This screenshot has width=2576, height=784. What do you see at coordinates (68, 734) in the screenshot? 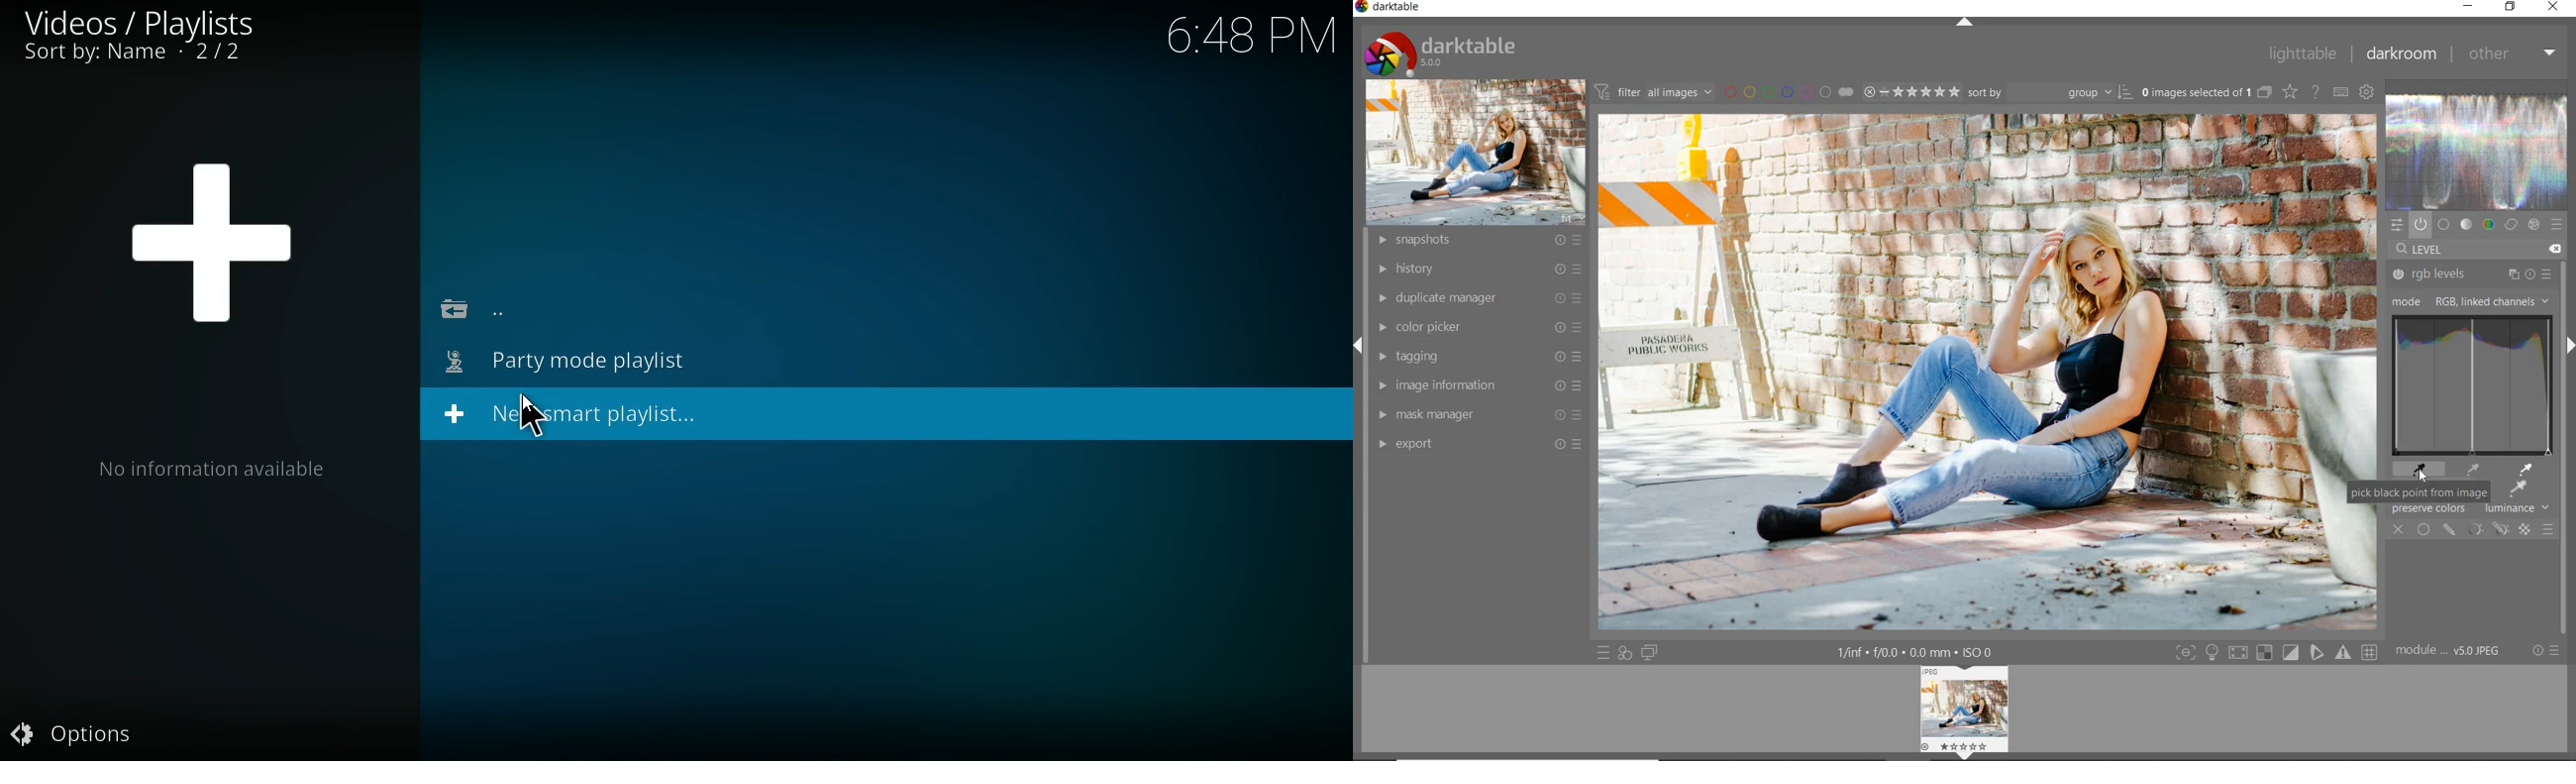
I see `options` at bounding box center [68, 734].